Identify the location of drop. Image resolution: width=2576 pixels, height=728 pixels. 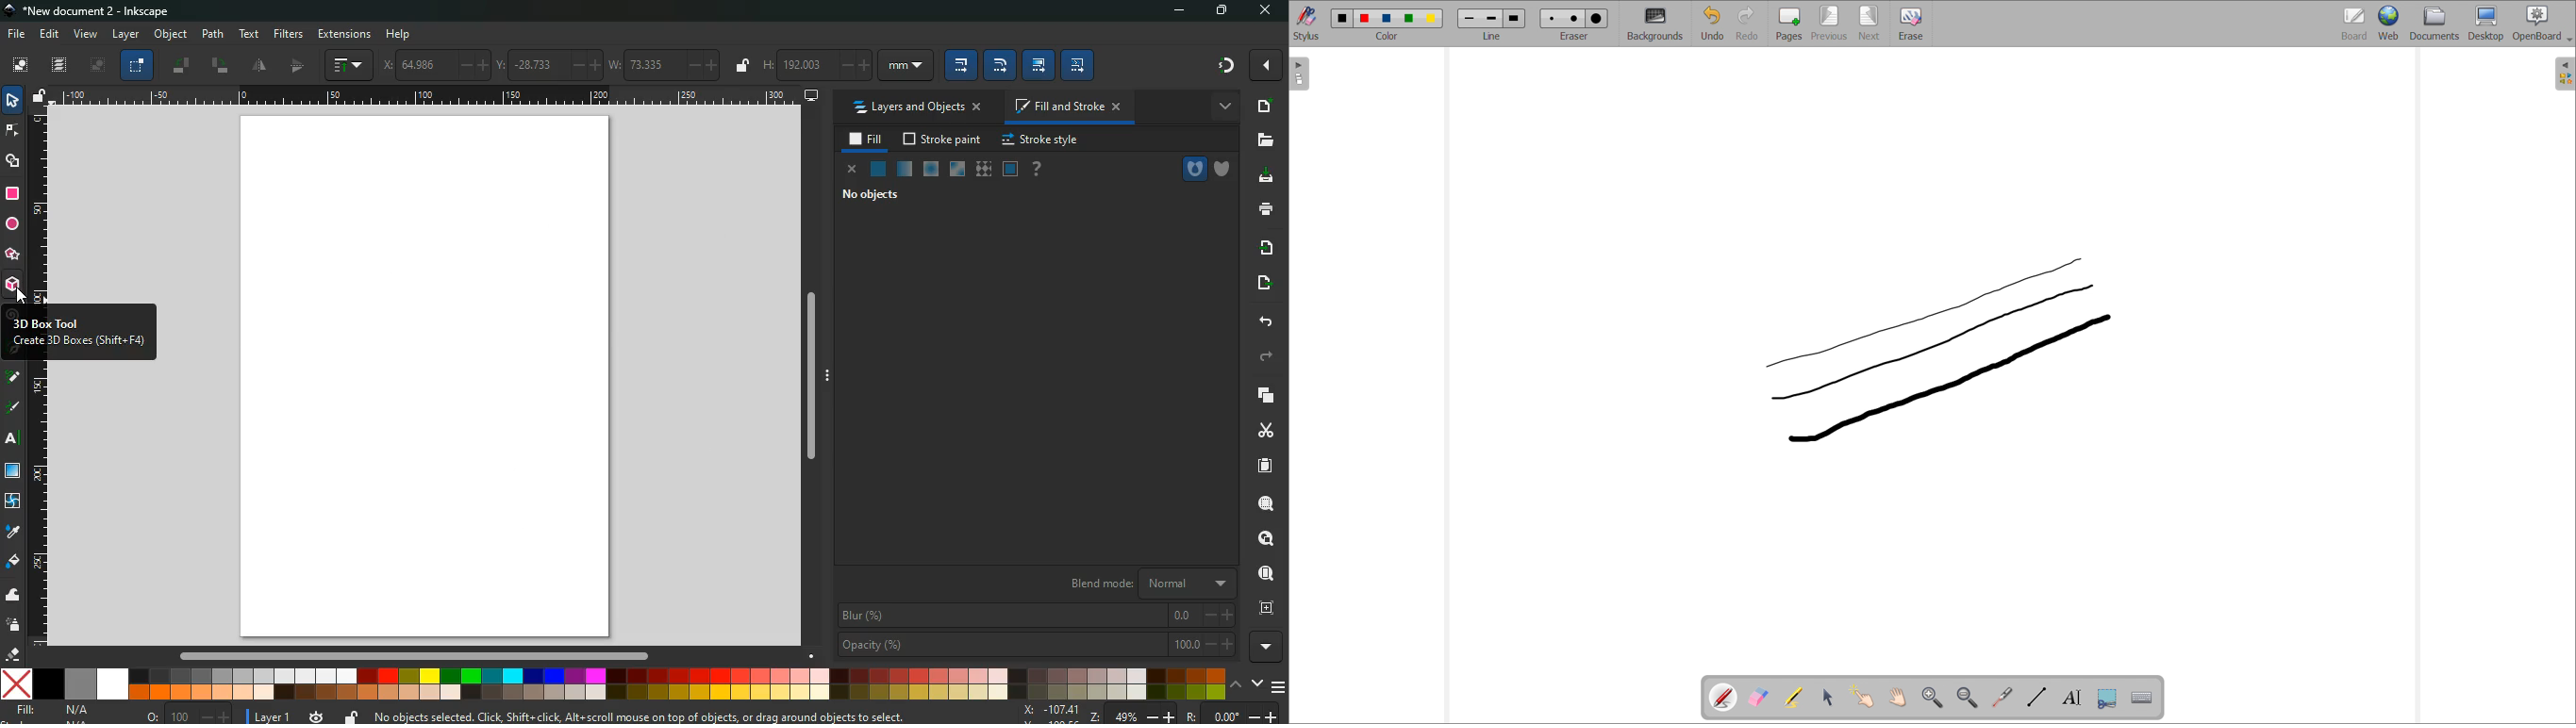
(11, 531).